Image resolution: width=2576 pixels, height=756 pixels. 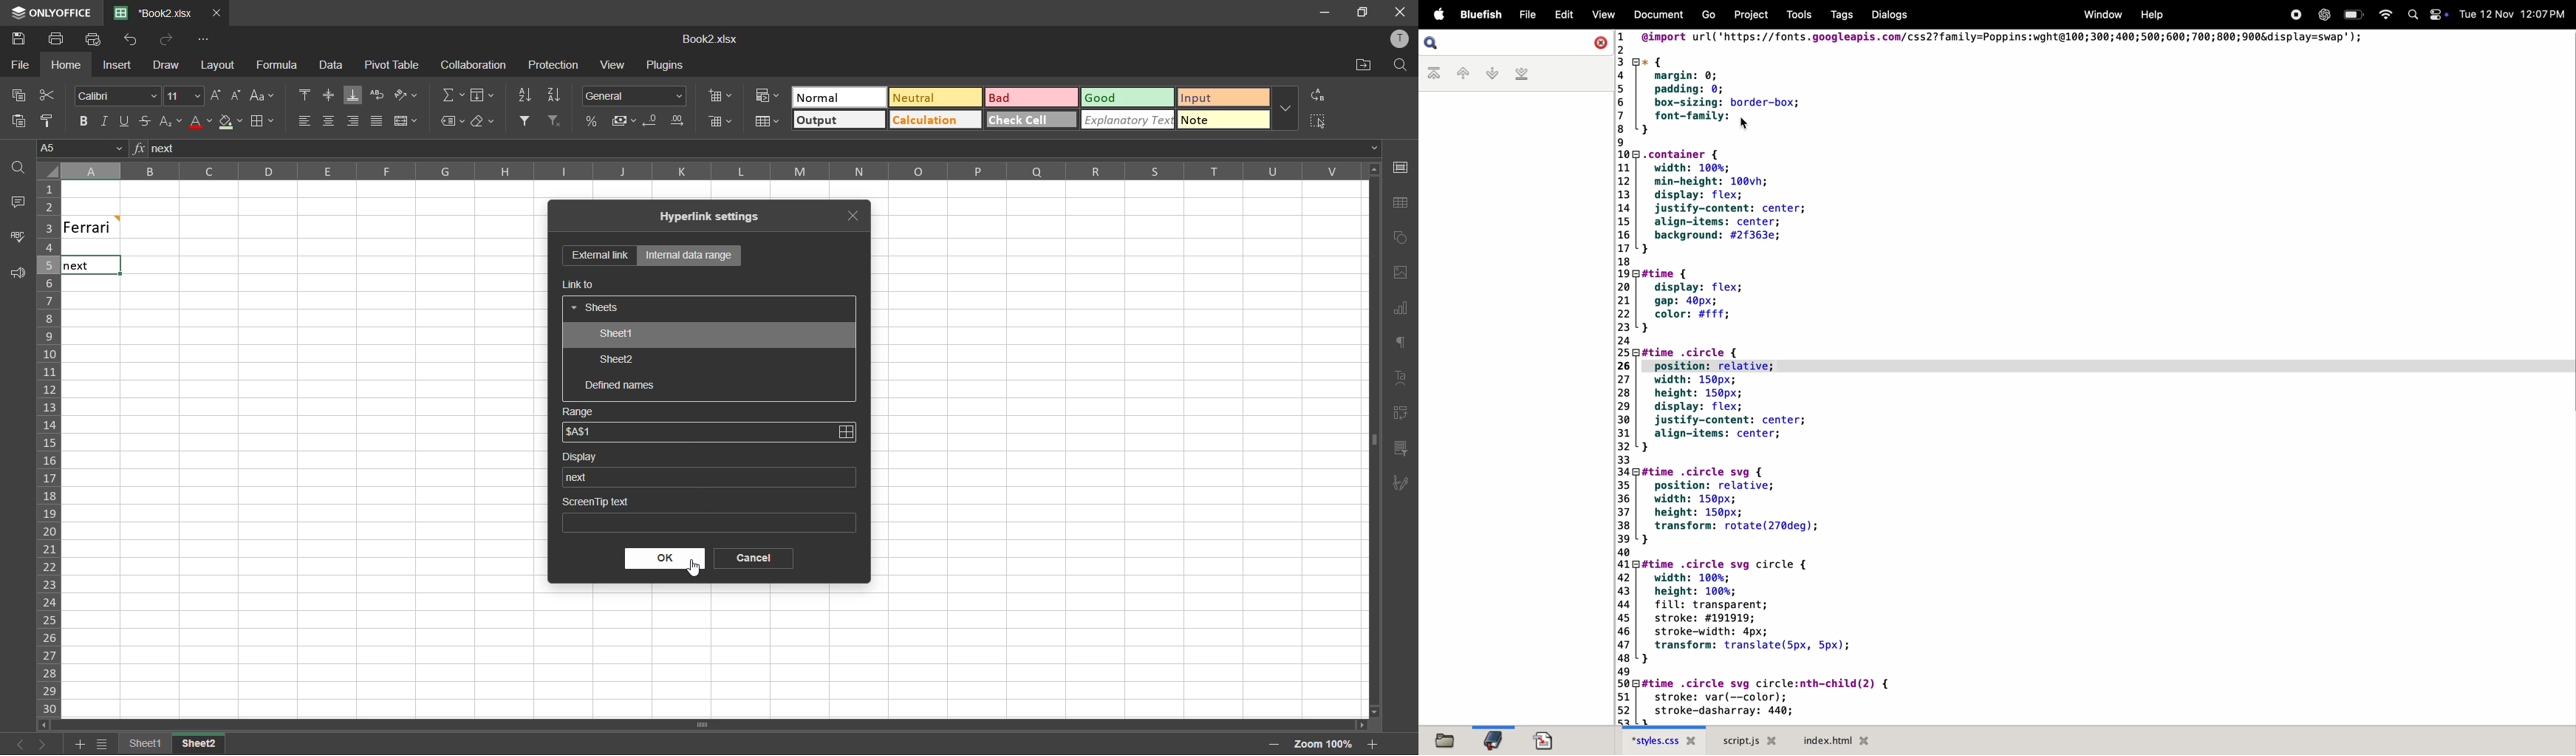 What do you see at coordinates (392, 66) in the screenshot?
I see `pivot table` at bounding box center [392, 66].